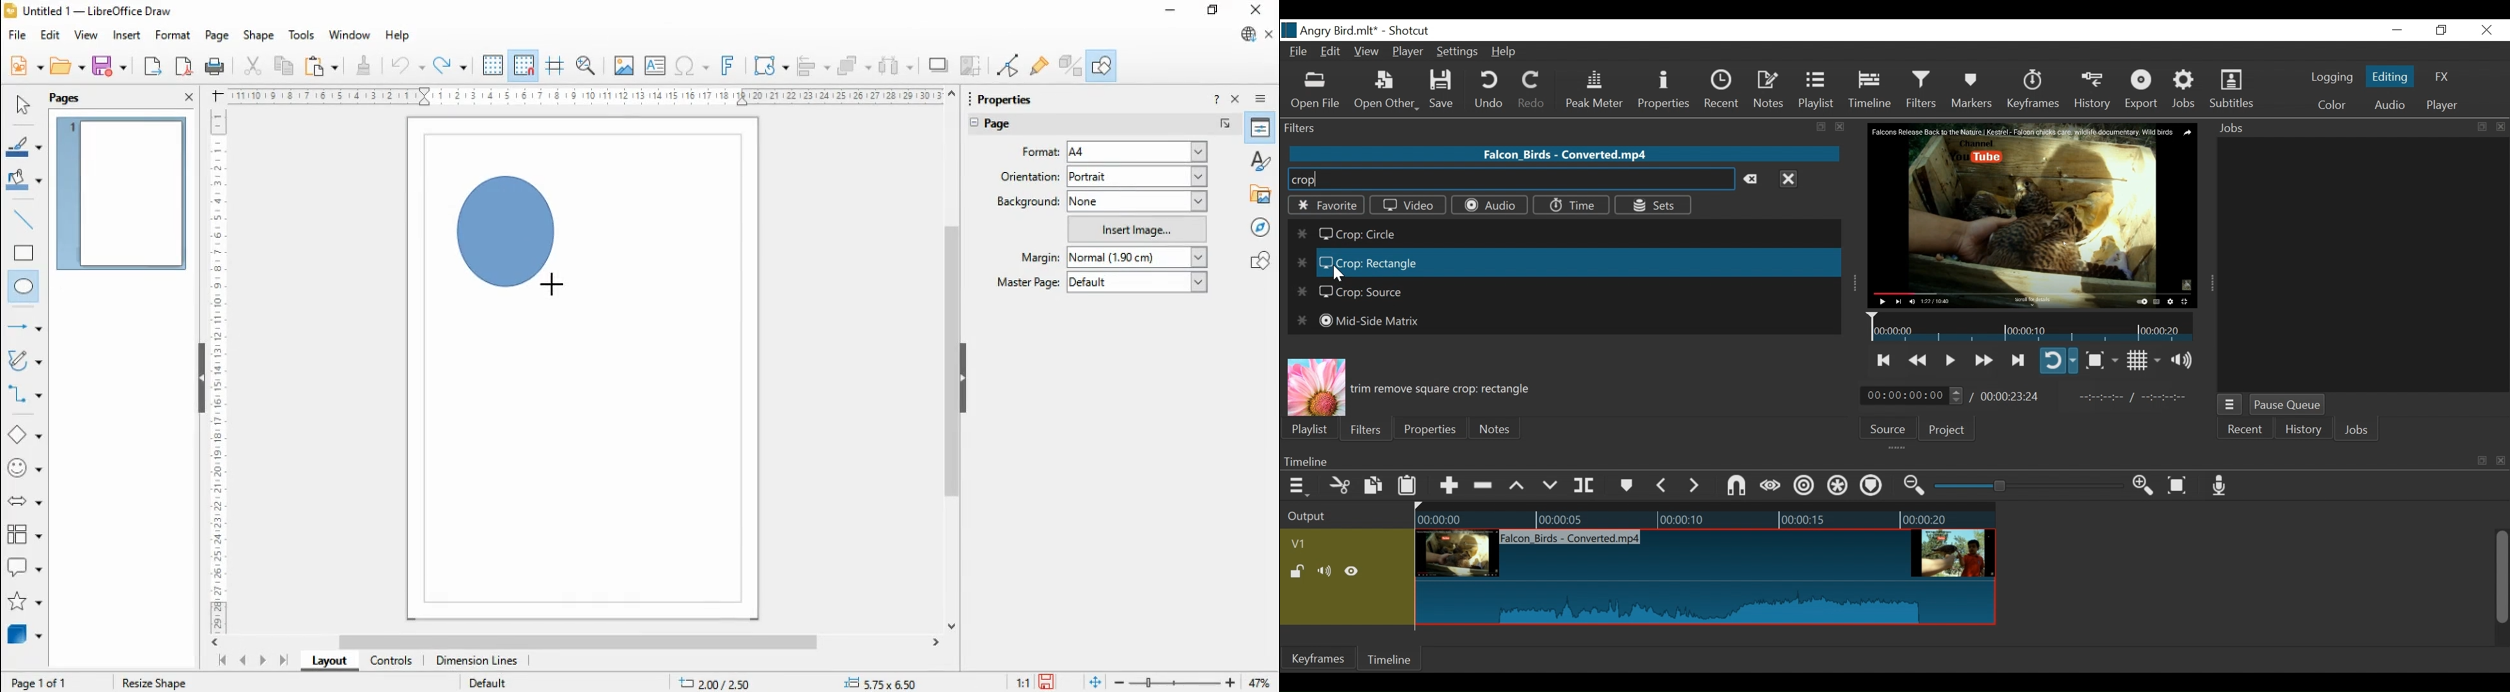  I want to click on stars and banners , so click(23, 603).